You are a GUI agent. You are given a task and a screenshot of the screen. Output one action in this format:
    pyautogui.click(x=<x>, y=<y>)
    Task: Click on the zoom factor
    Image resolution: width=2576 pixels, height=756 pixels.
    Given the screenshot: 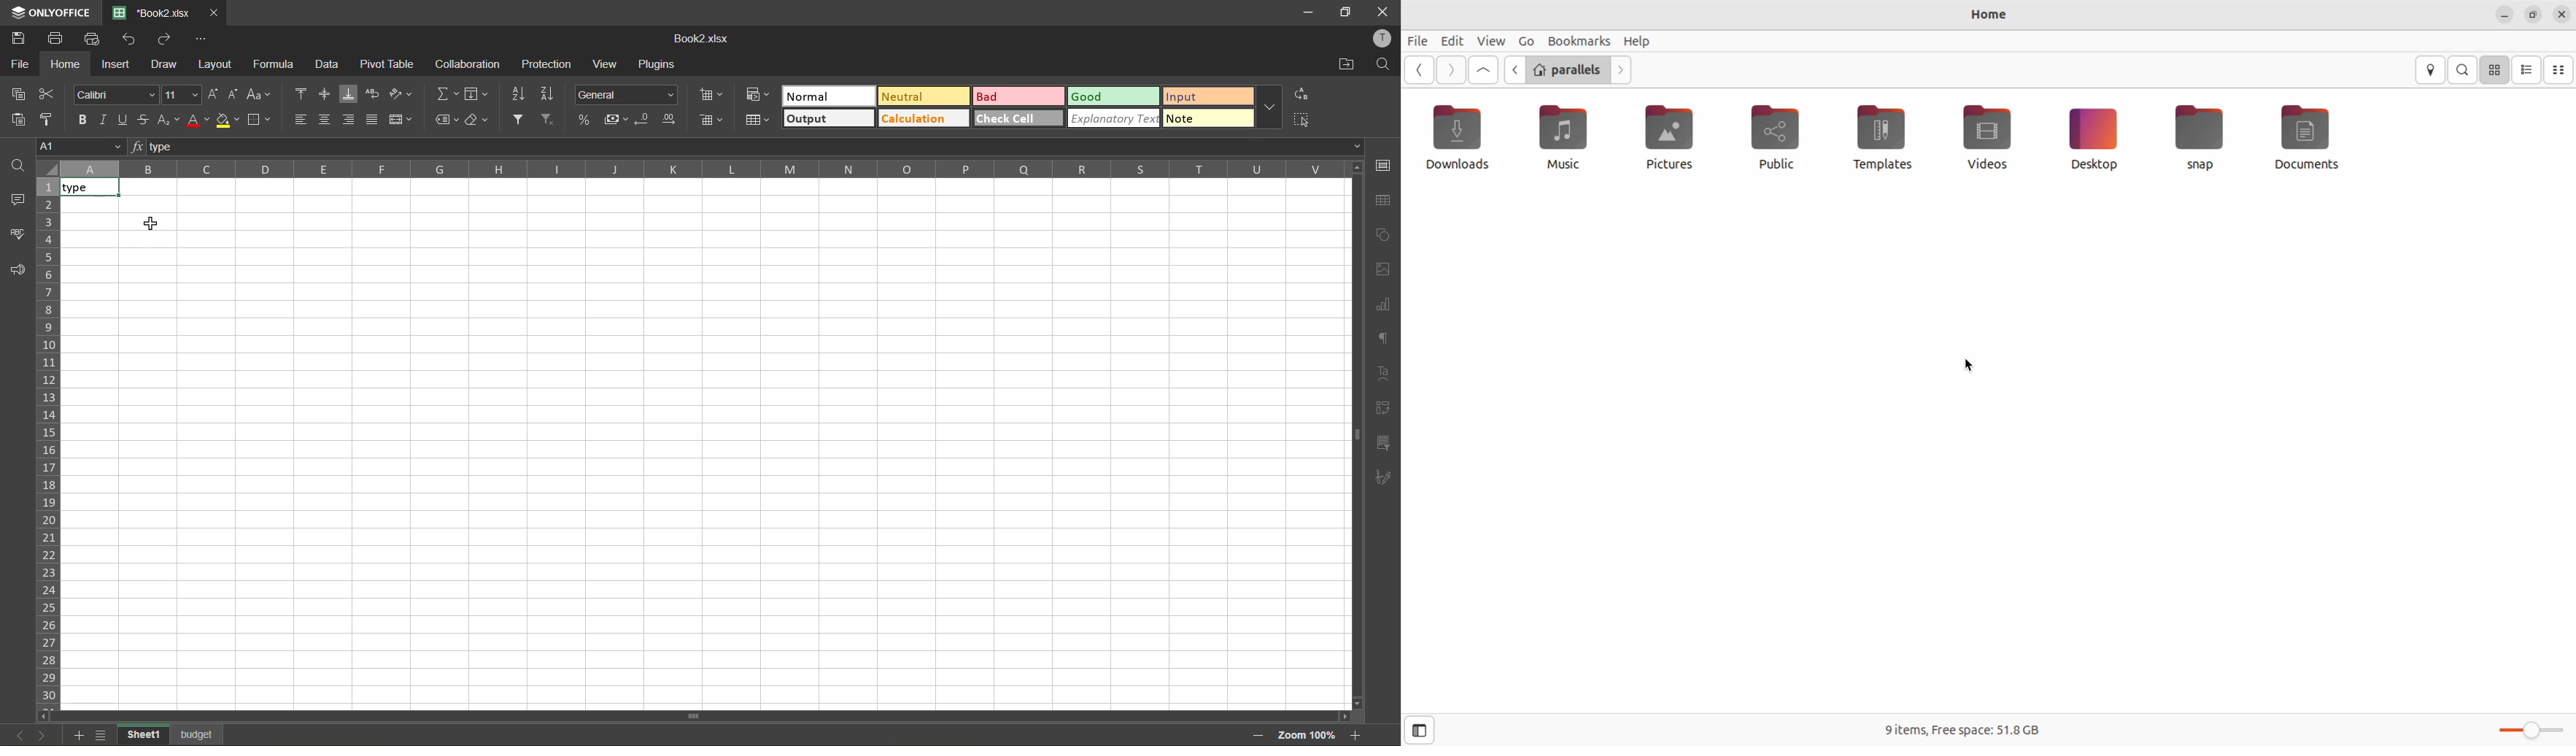 What is the action you would take?
    pyautogui.click(x=1307, y=734)
    